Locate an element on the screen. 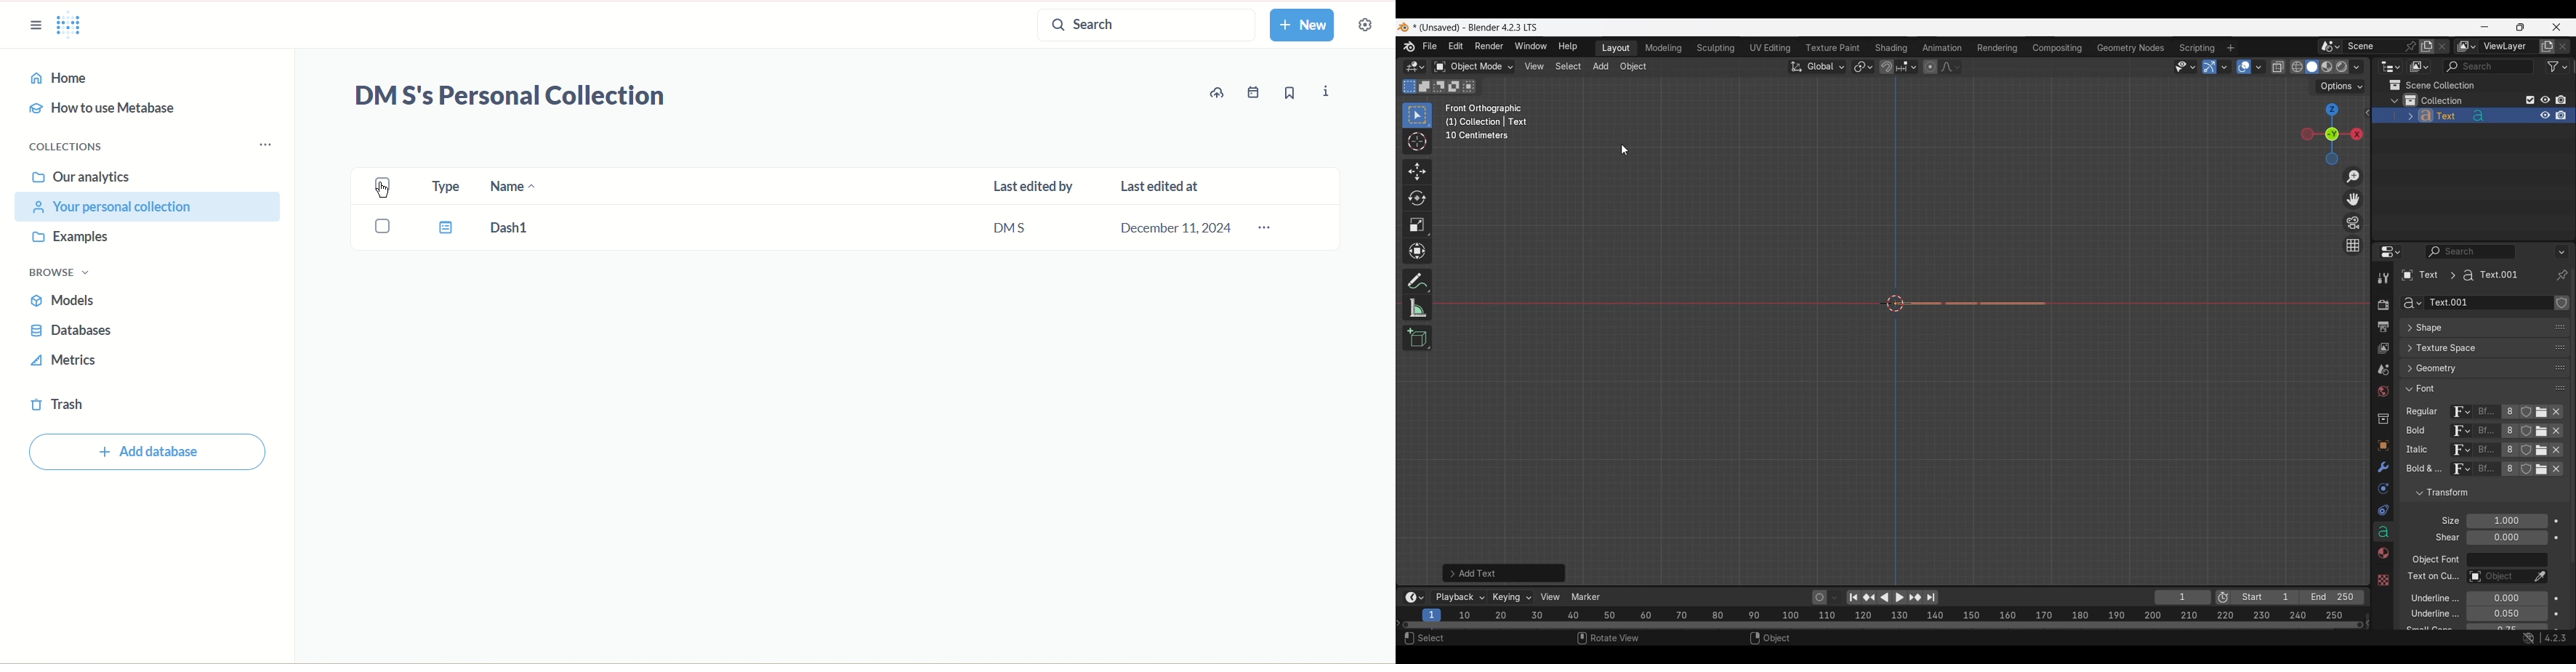 Image resolution: width=2576 pixels, height=672 pixels. Options for the properties editor is located at coordinates (2563, 251).